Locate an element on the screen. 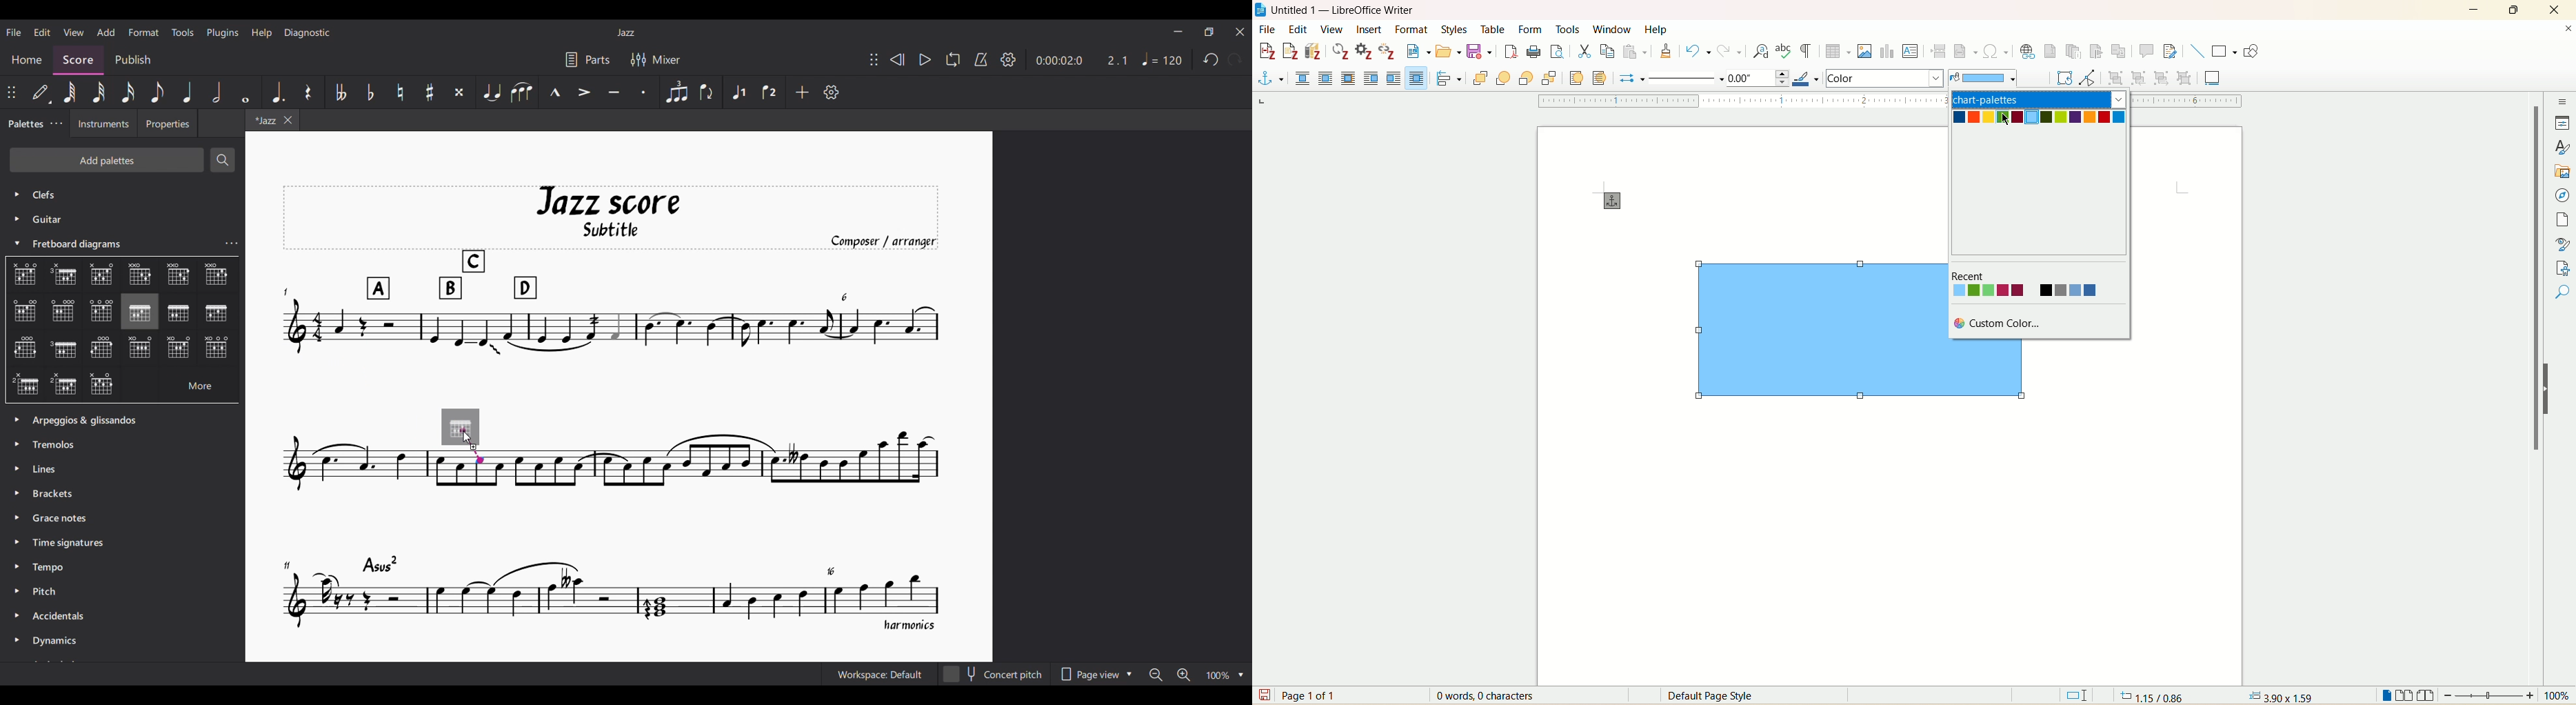  edit is located at coordinates (1296, 29).